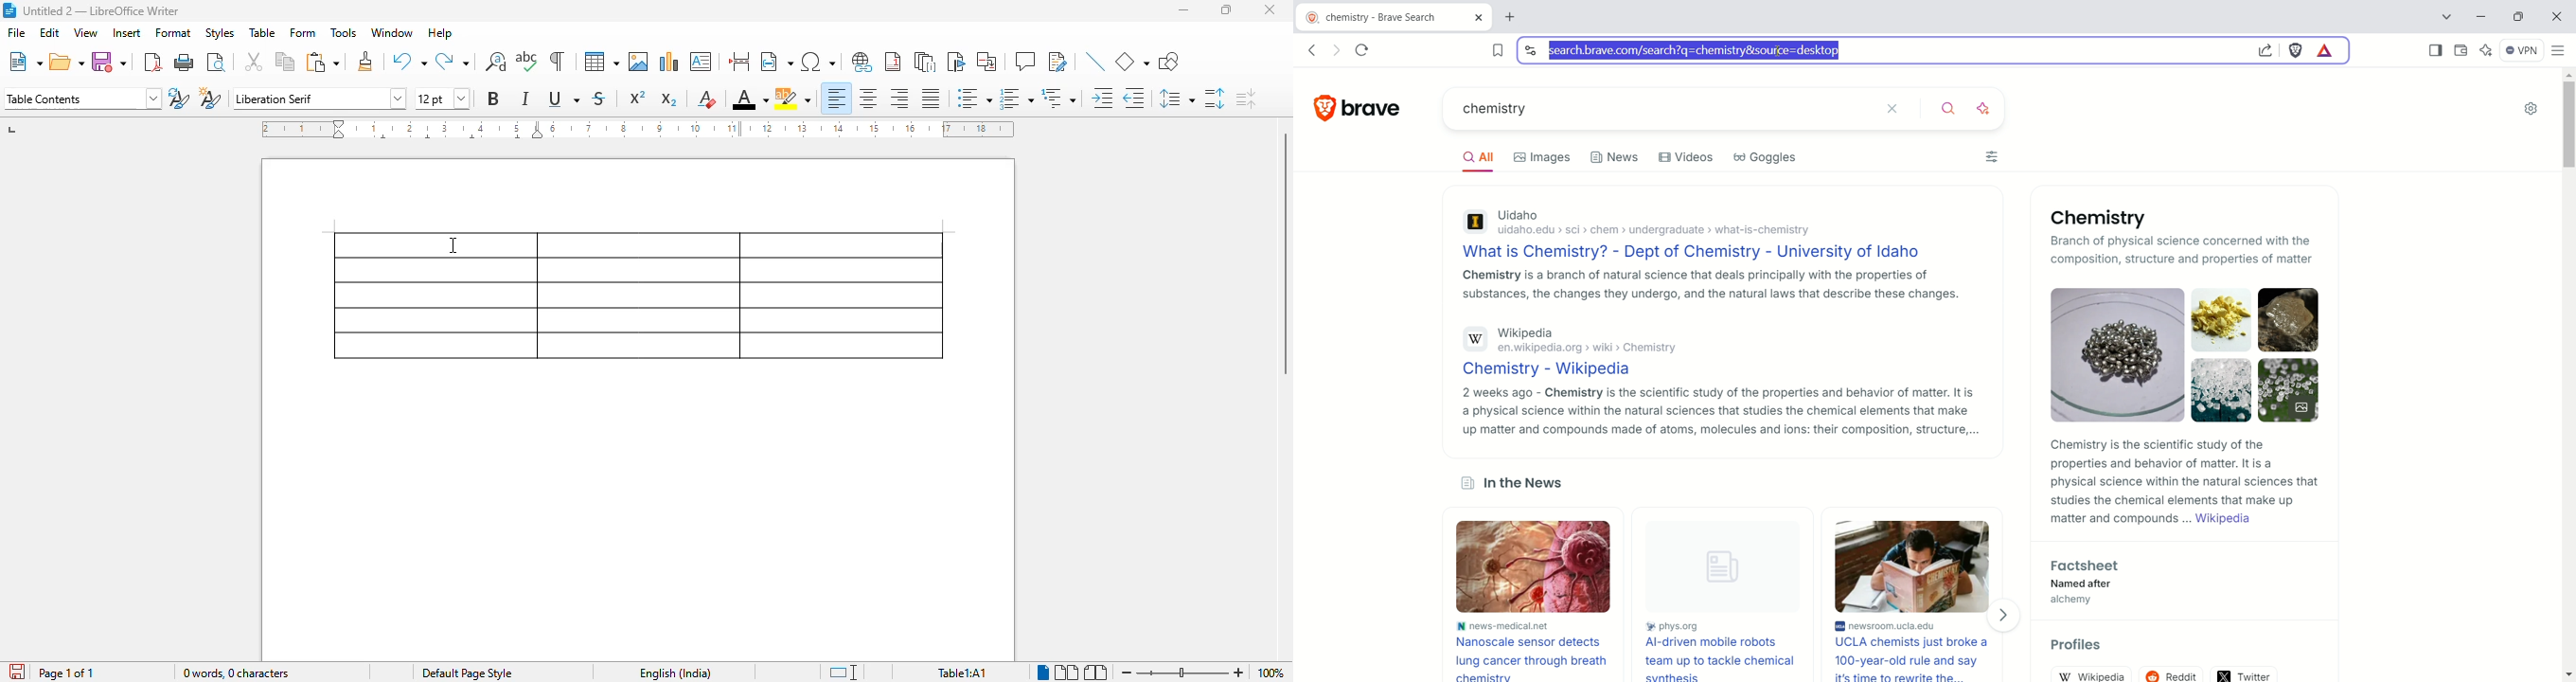 The width and height of the screenshot is (2576, 700). What do you see at coordinates (67, 63) in the screenshot?
I see `open` at bounding box center [67, 63].